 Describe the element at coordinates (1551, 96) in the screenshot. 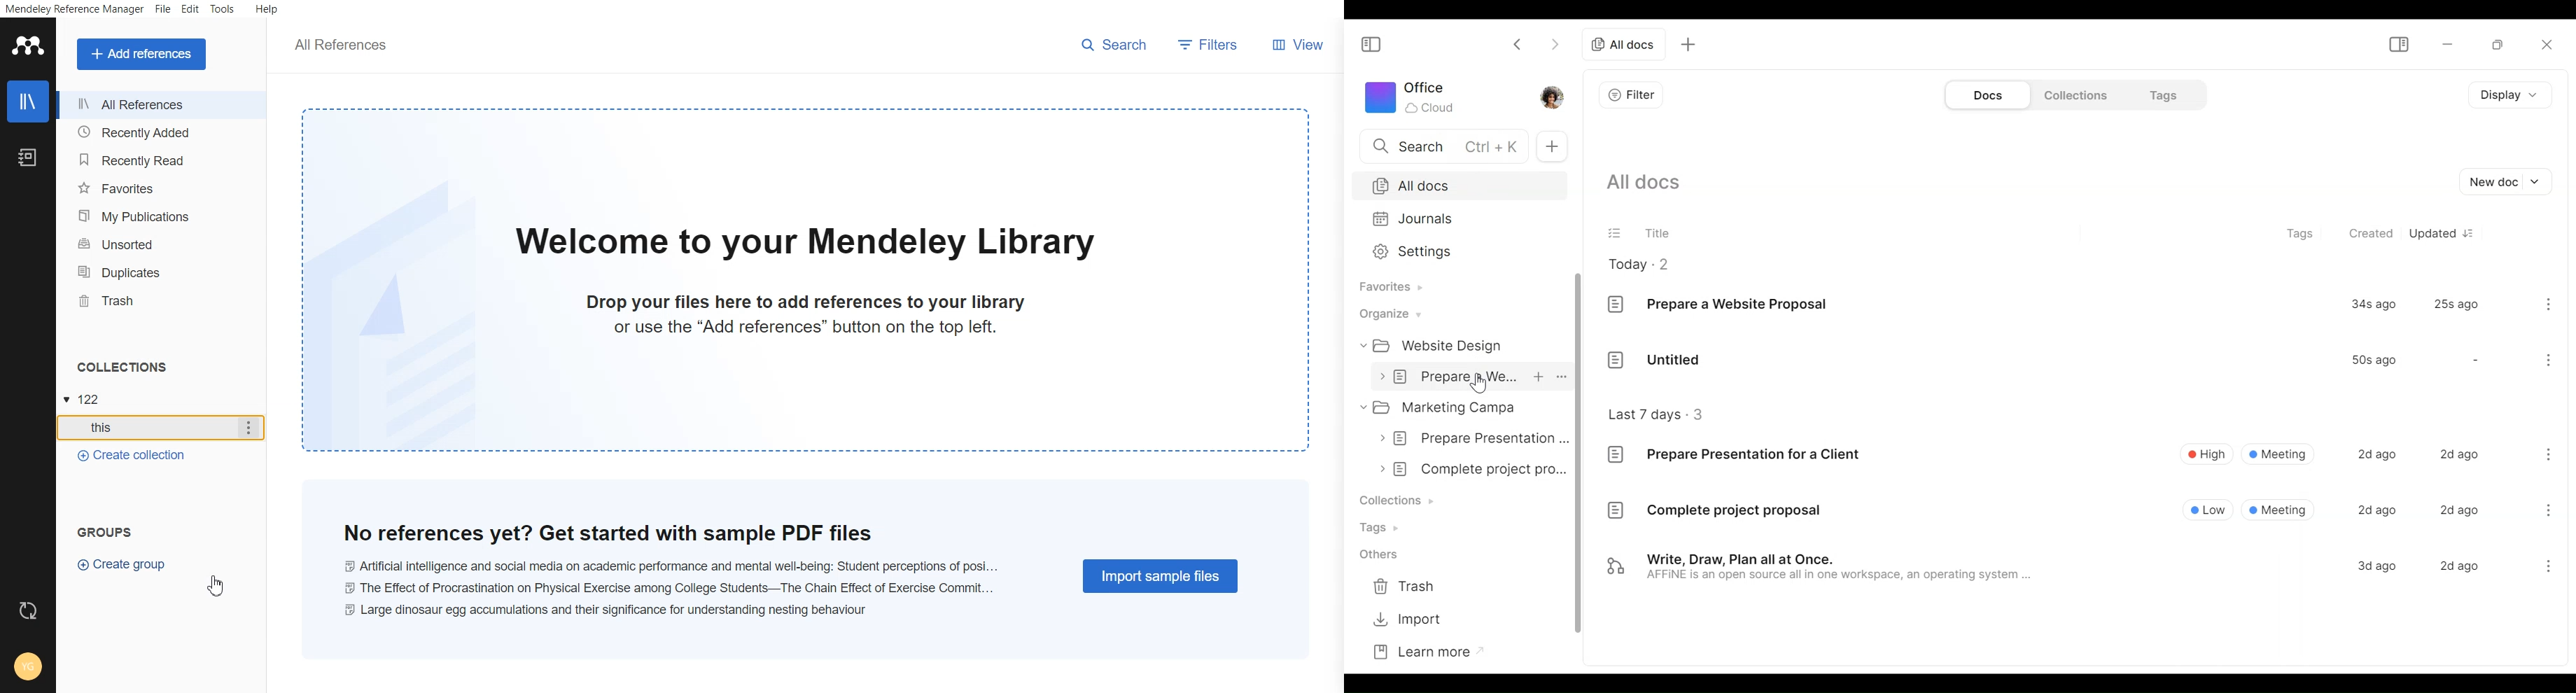

I see `Profile Photo` at that location.